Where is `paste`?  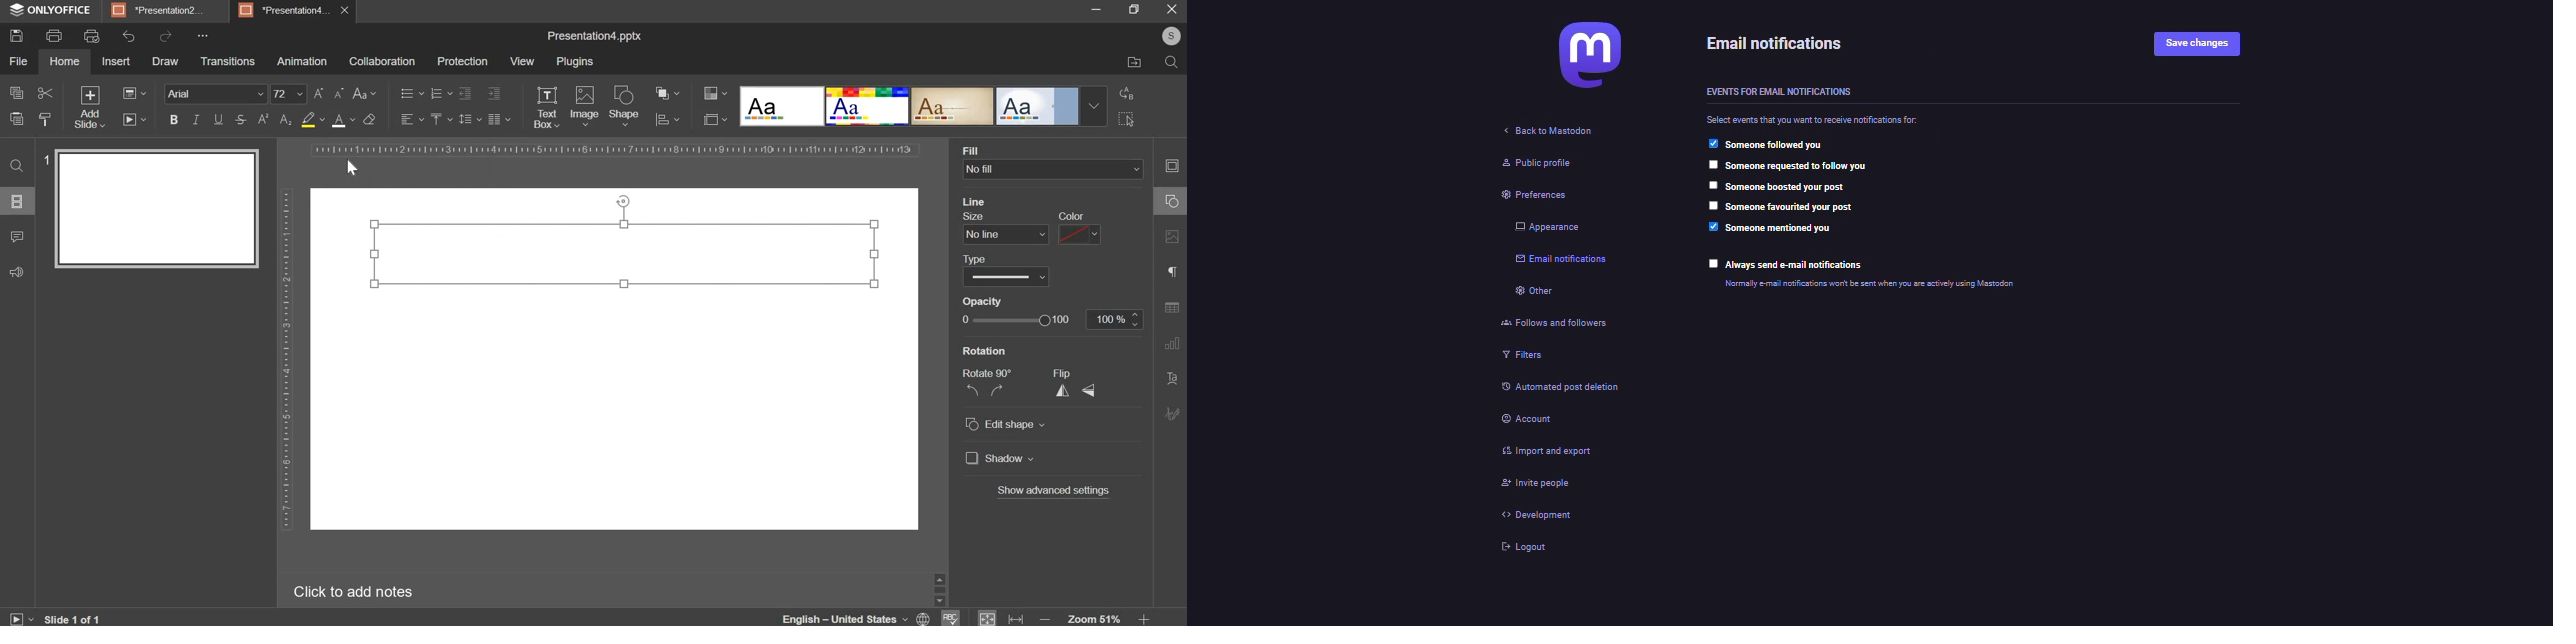
paste is located at coordinates (16, 118).